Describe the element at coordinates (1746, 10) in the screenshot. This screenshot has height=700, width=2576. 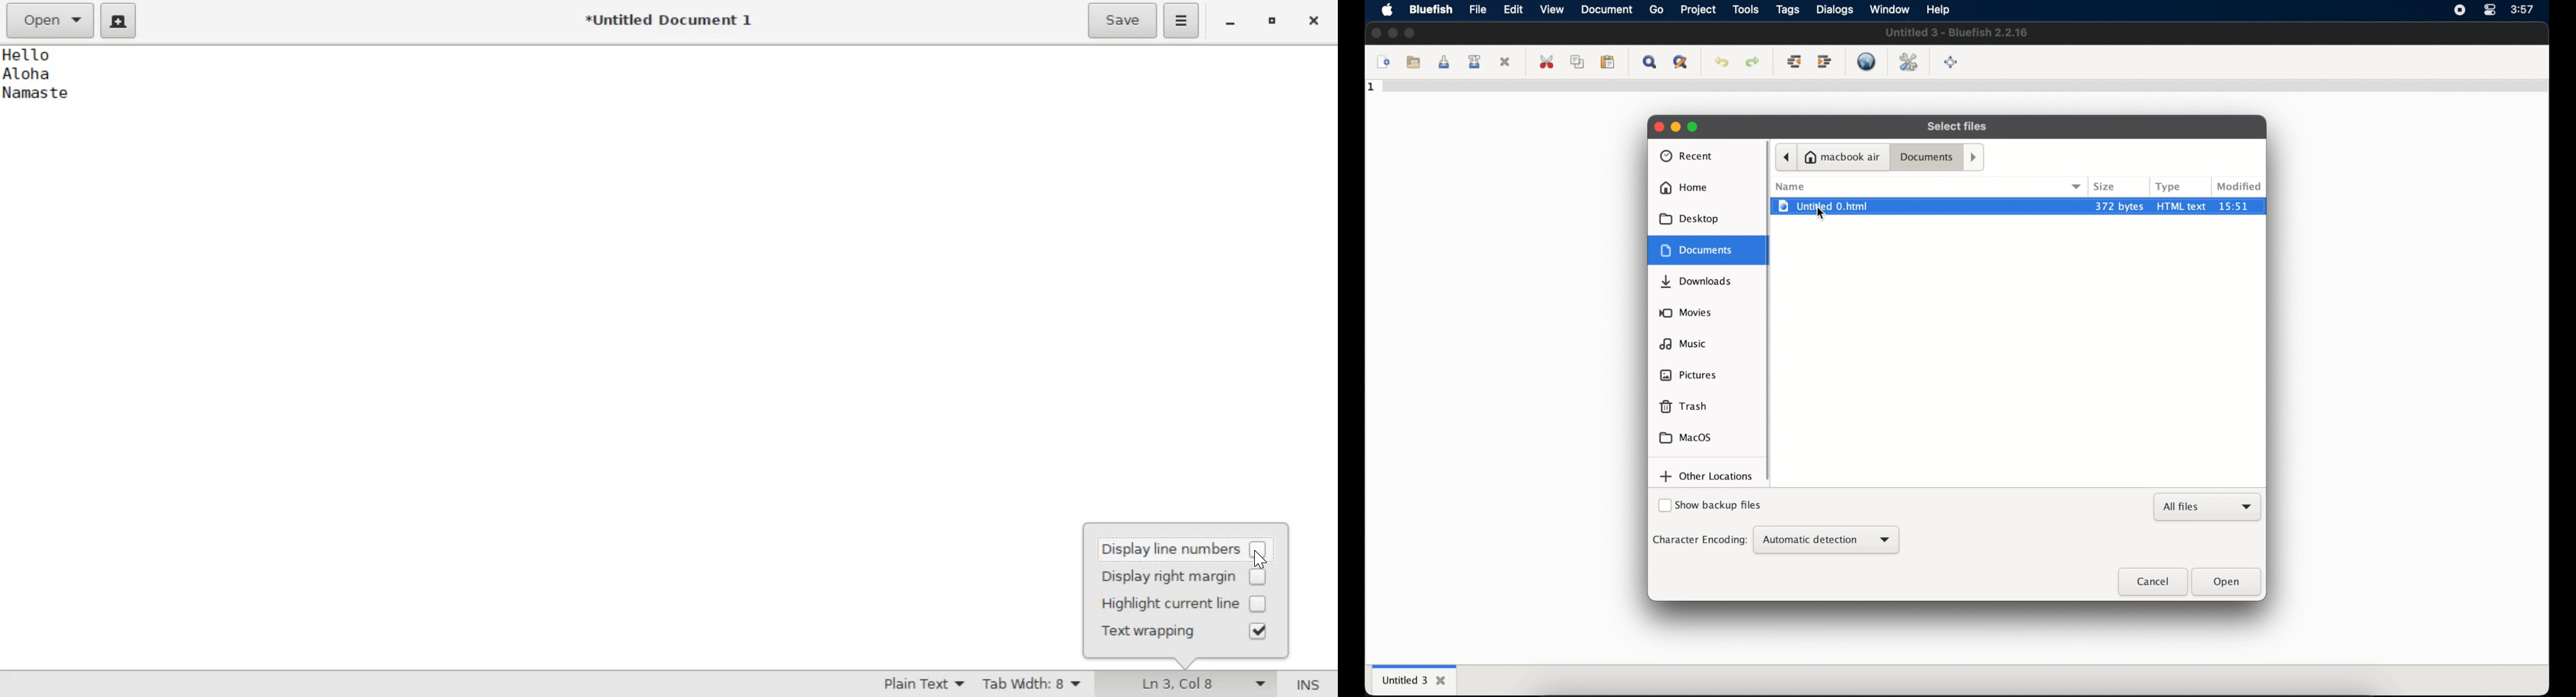
I see `tools` at that location.